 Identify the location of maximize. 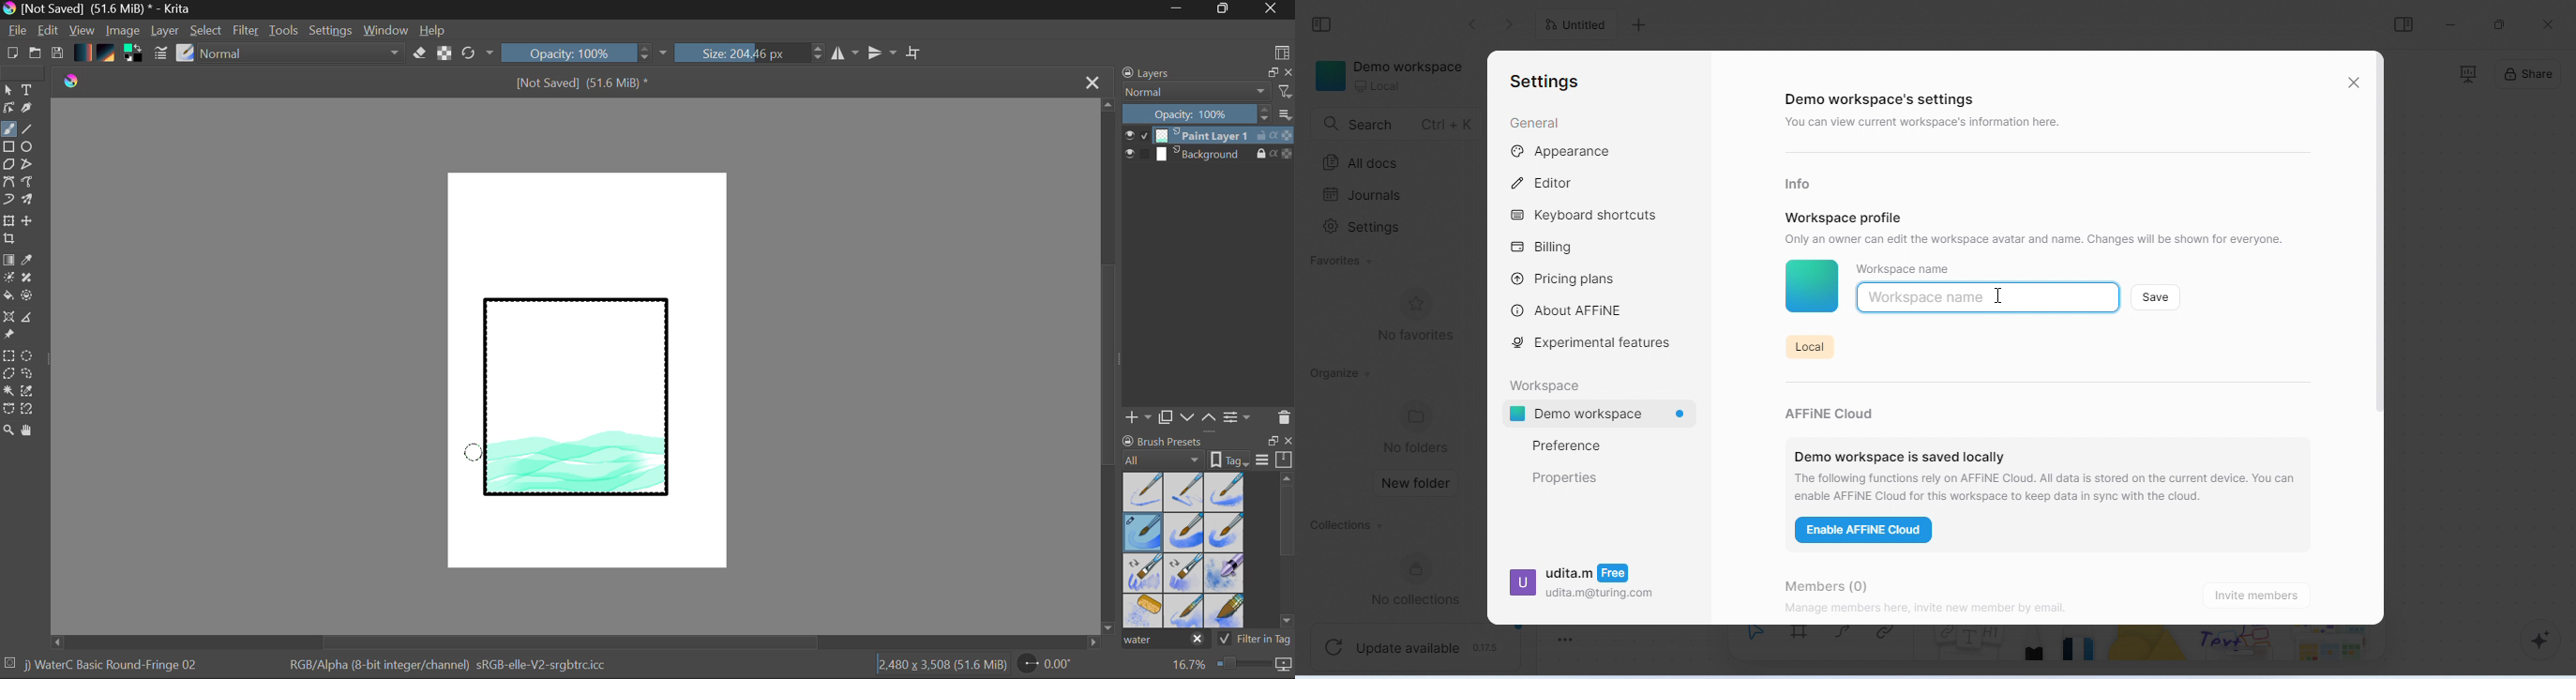
(2502, 23).